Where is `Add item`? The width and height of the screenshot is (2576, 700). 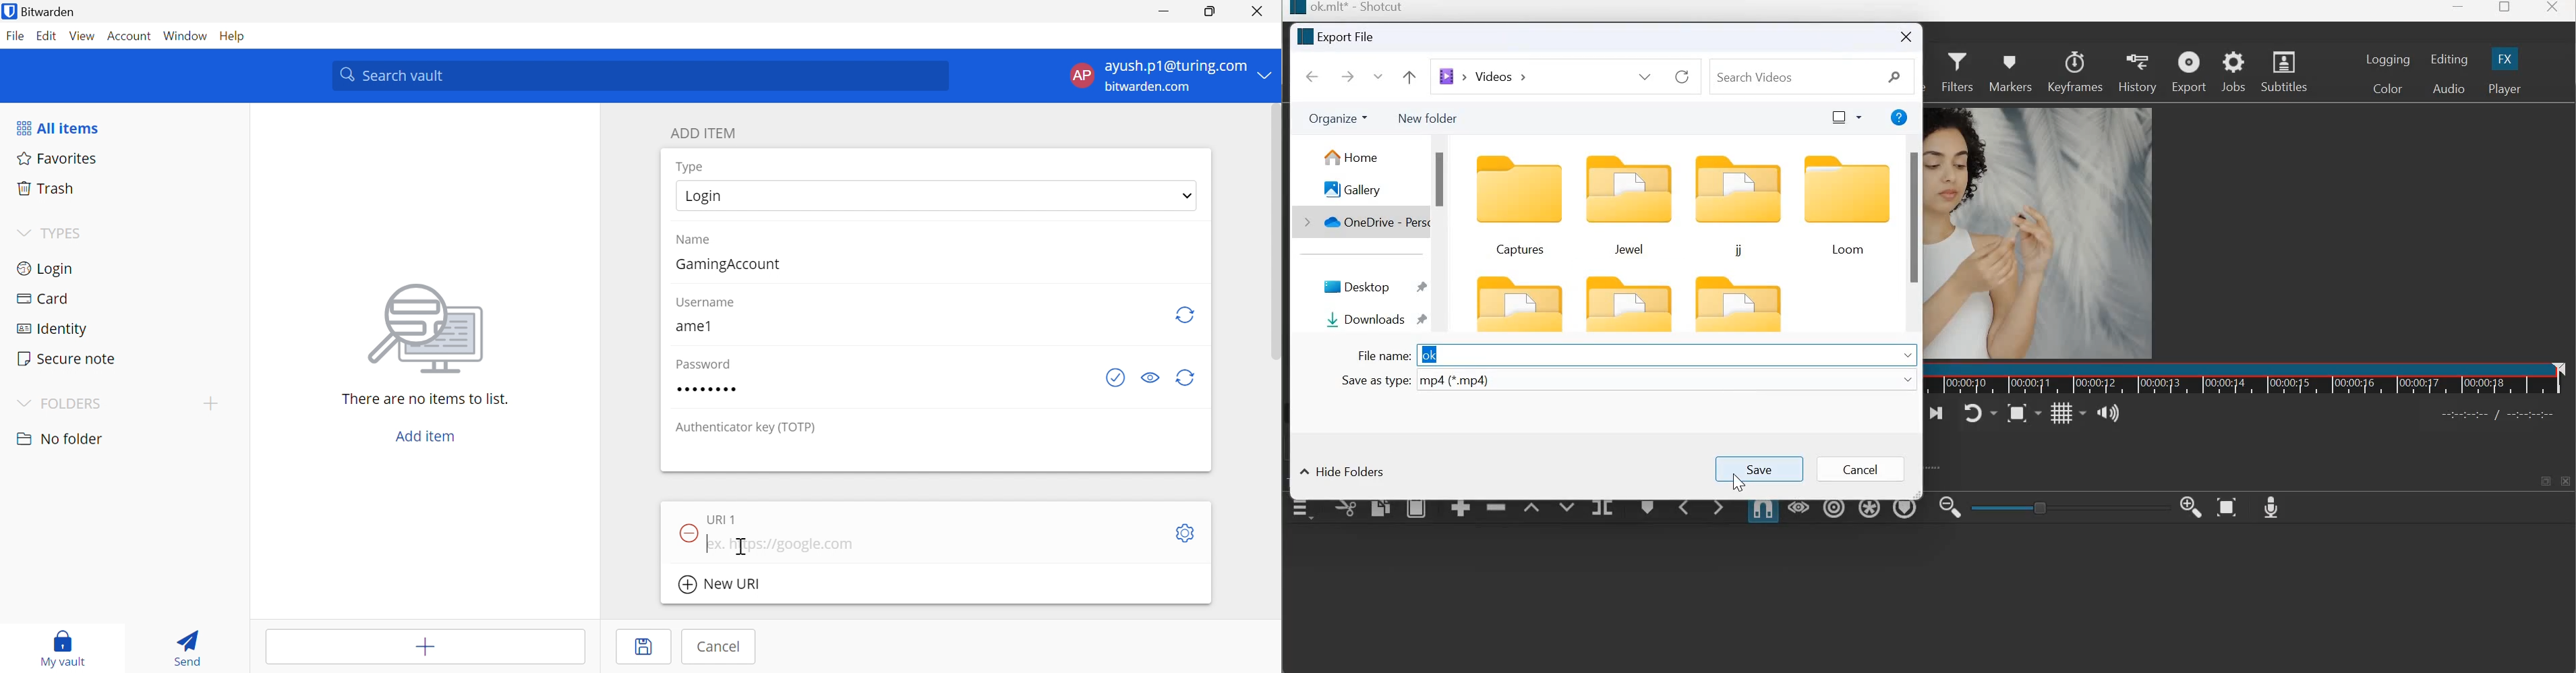
Add item is located at coordinates (422, 435).